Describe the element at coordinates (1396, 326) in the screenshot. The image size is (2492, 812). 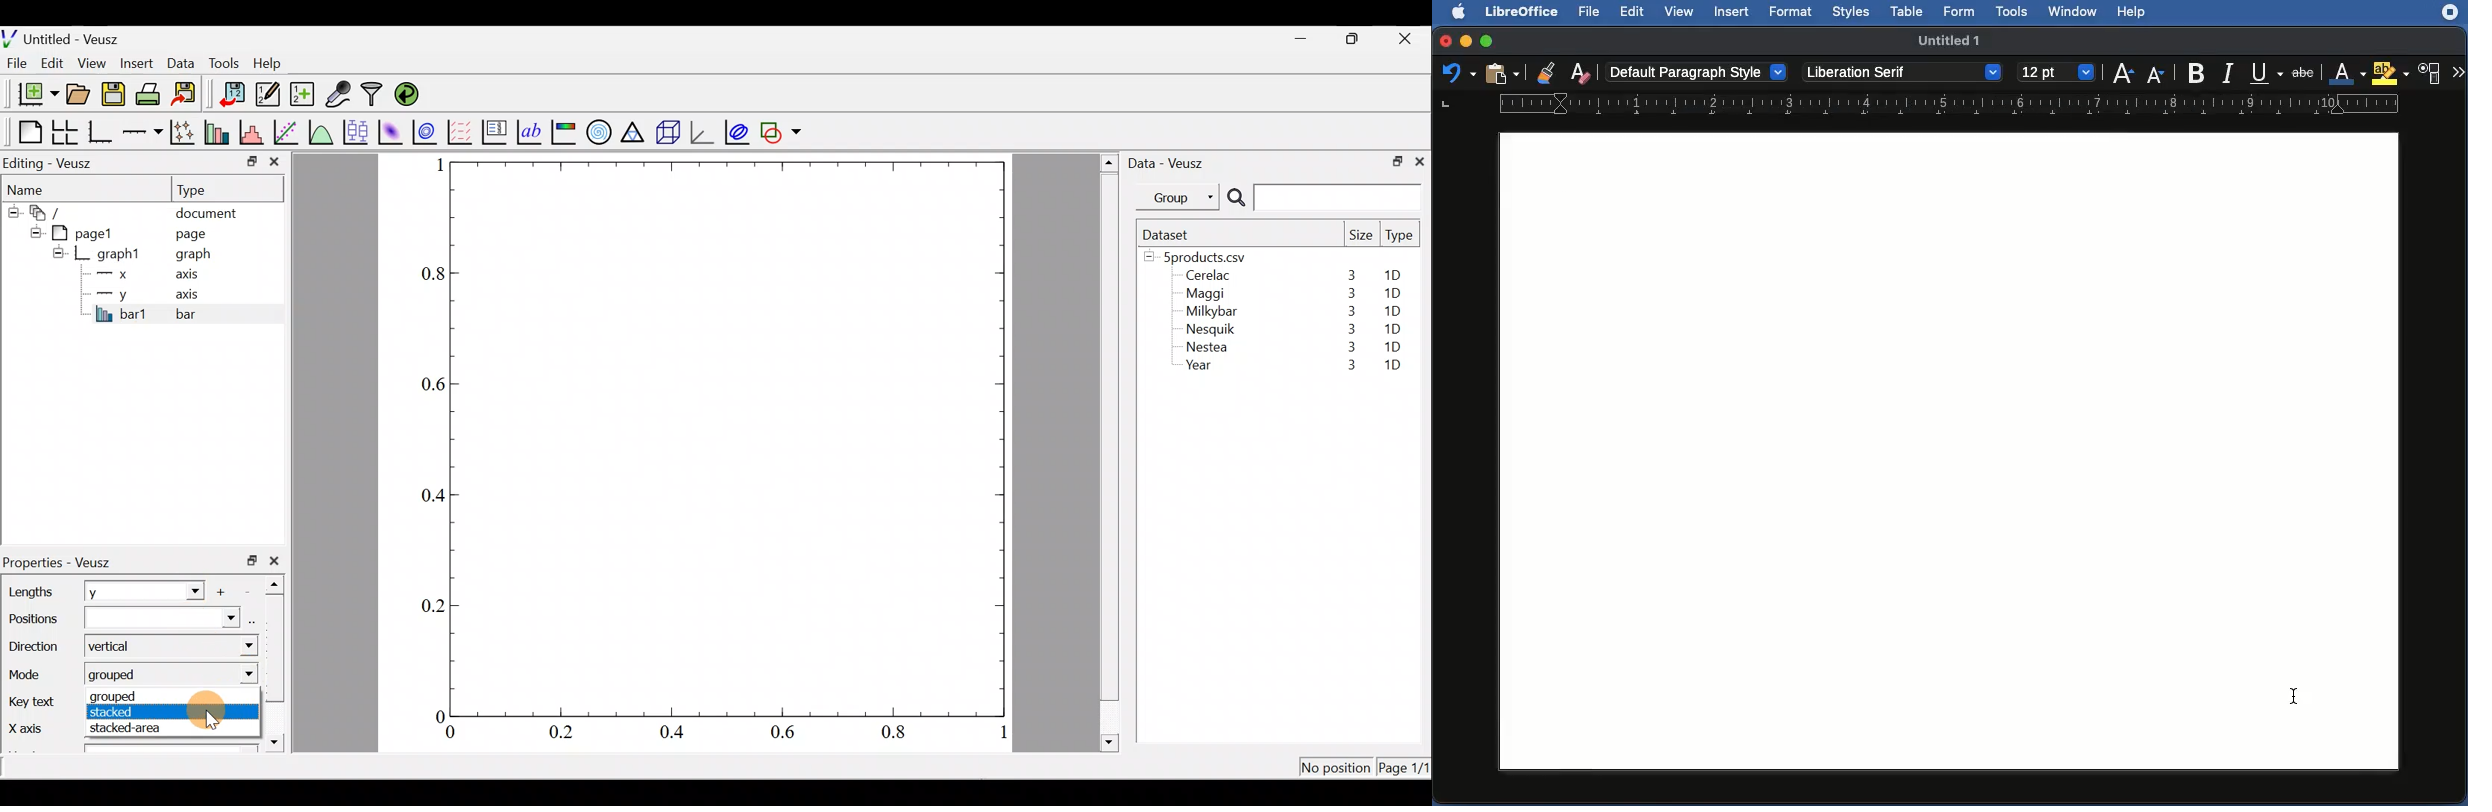
I see `1D` at that location.